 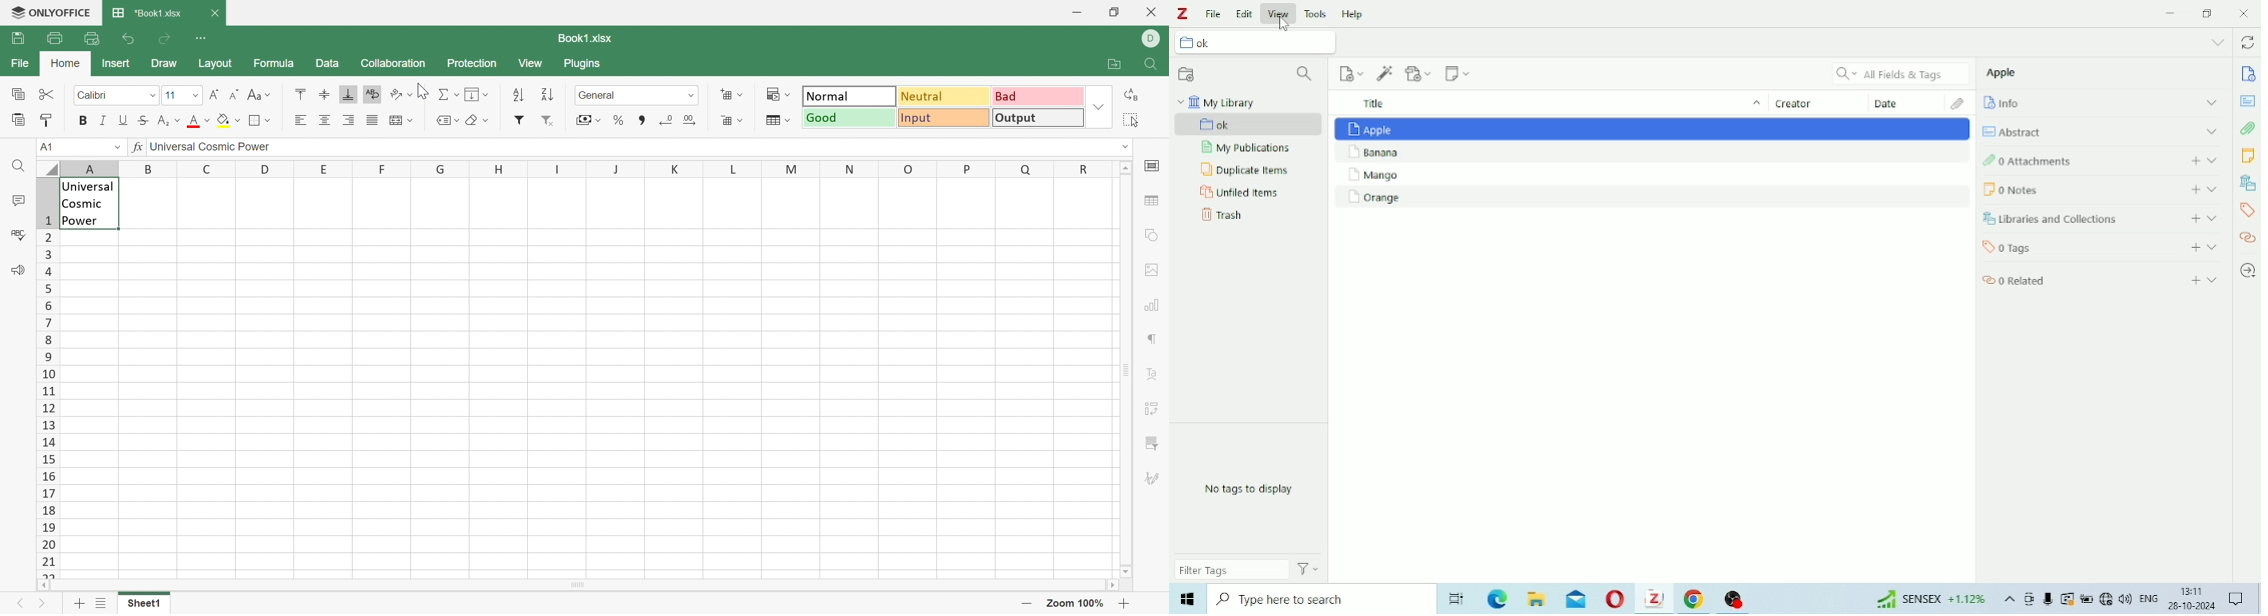 I want to click on Mail, so click(x=1576, y=599).